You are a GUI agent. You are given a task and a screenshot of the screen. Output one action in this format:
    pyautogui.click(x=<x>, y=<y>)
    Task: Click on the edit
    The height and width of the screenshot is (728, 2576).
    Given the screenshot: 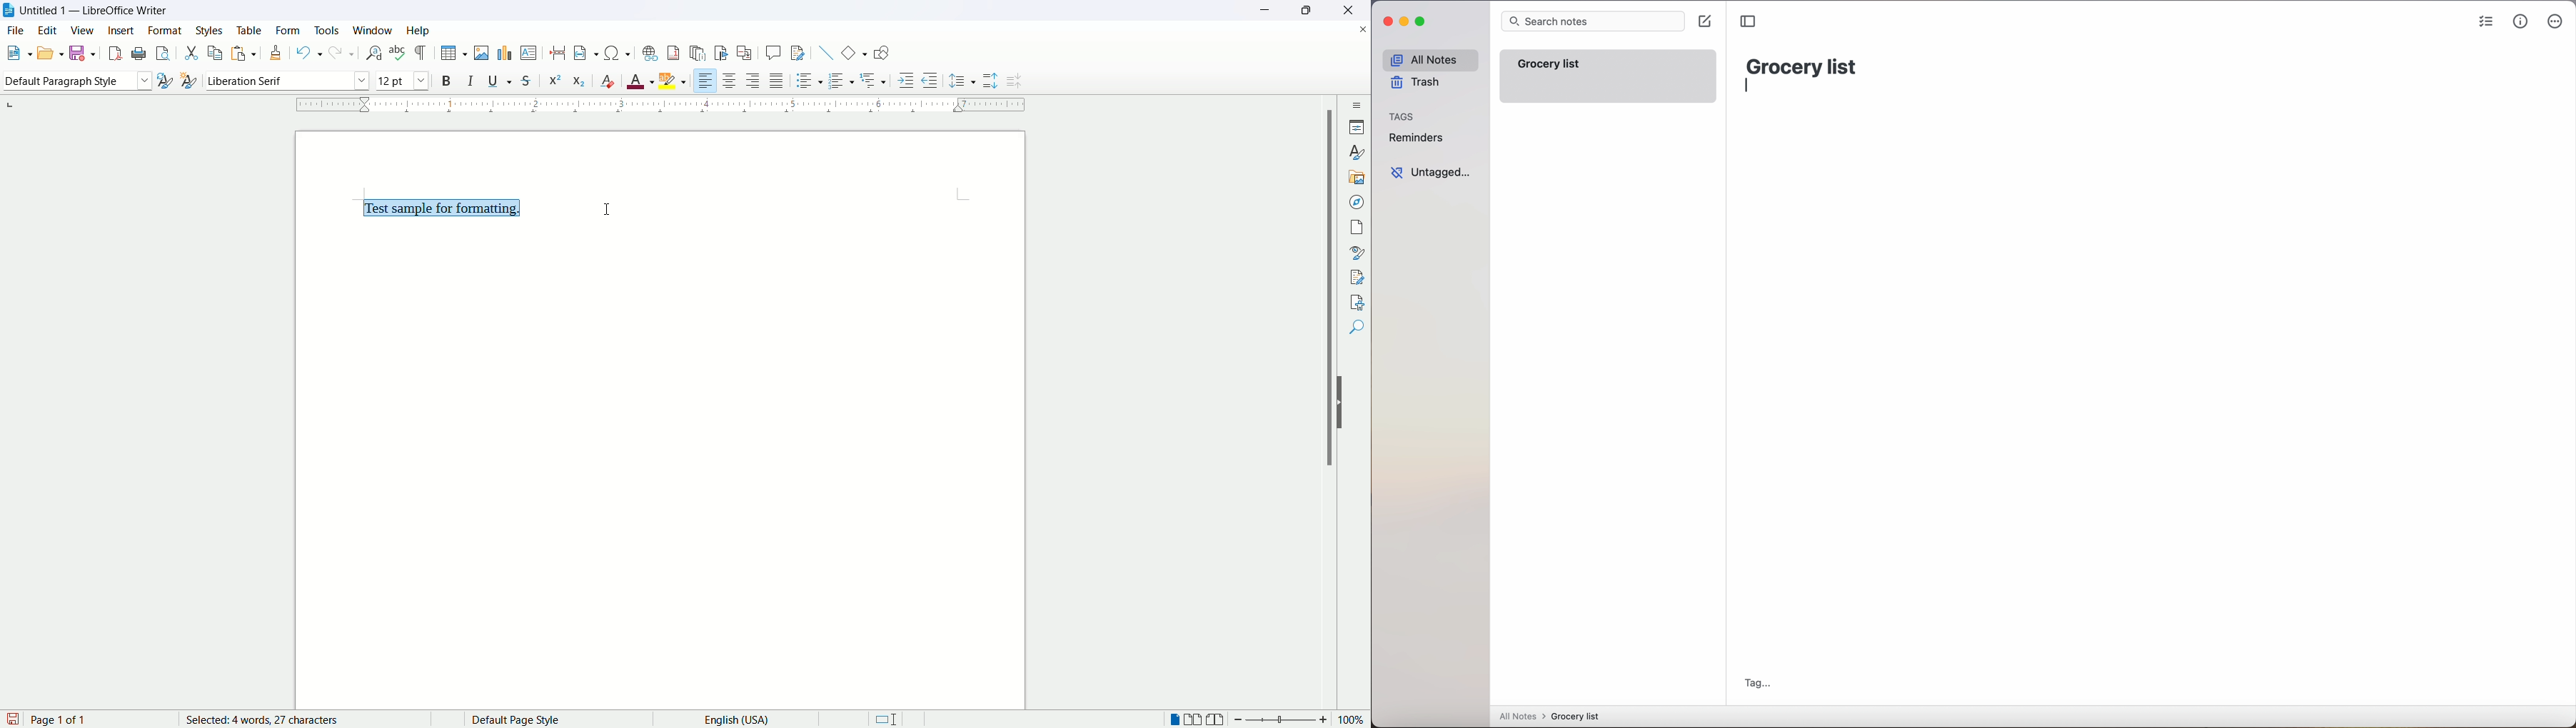 What is the action you would take?
    pyautogui.click(x=45, y=31)
    